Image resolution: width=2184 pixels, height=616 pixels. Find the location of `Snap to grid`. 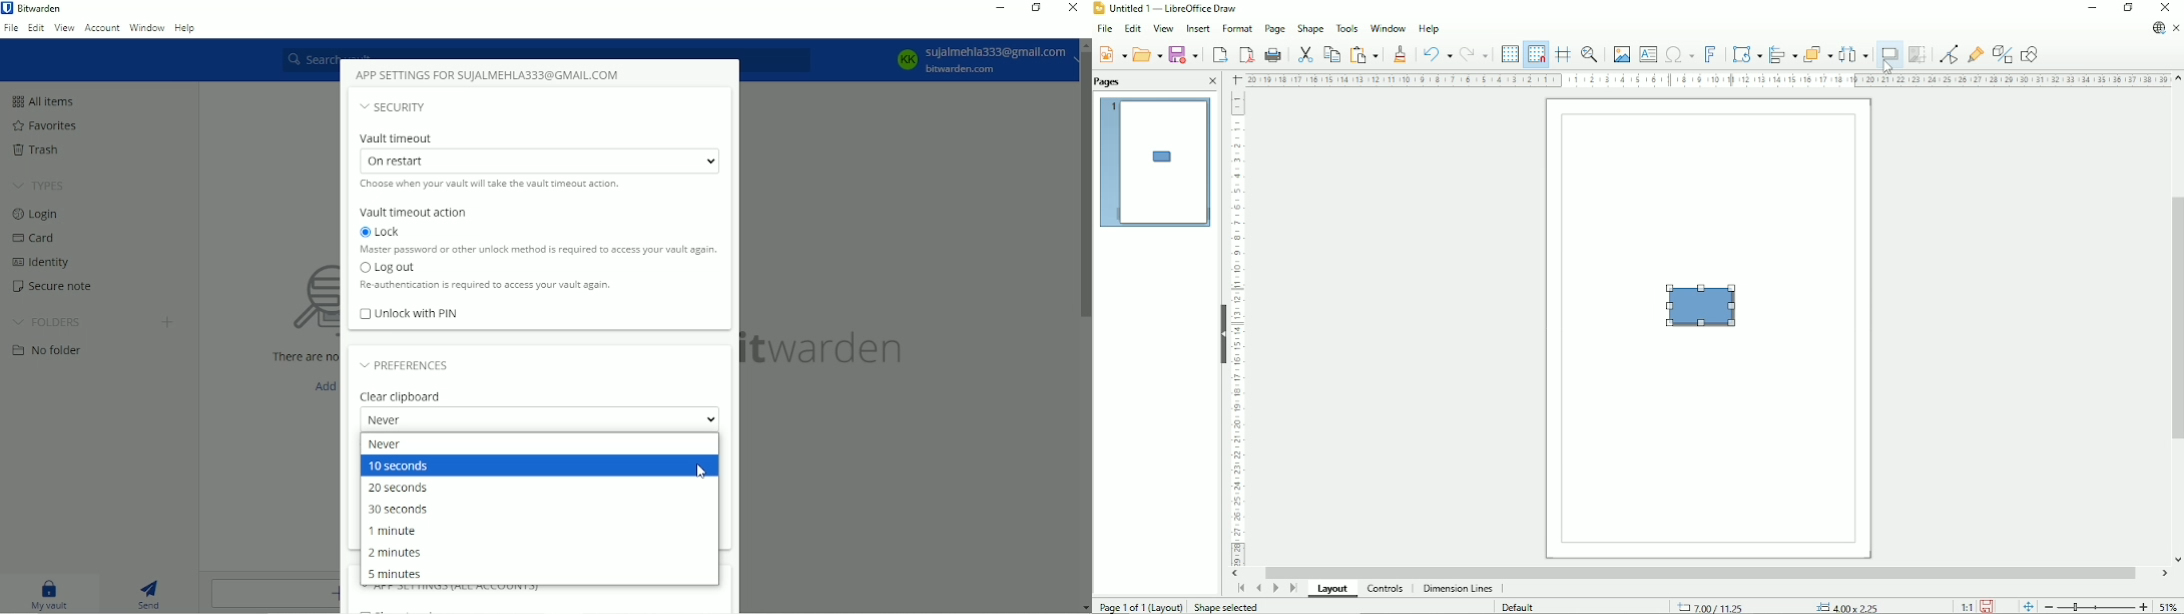

Snap to grid is located at coordinates (1536, 54).